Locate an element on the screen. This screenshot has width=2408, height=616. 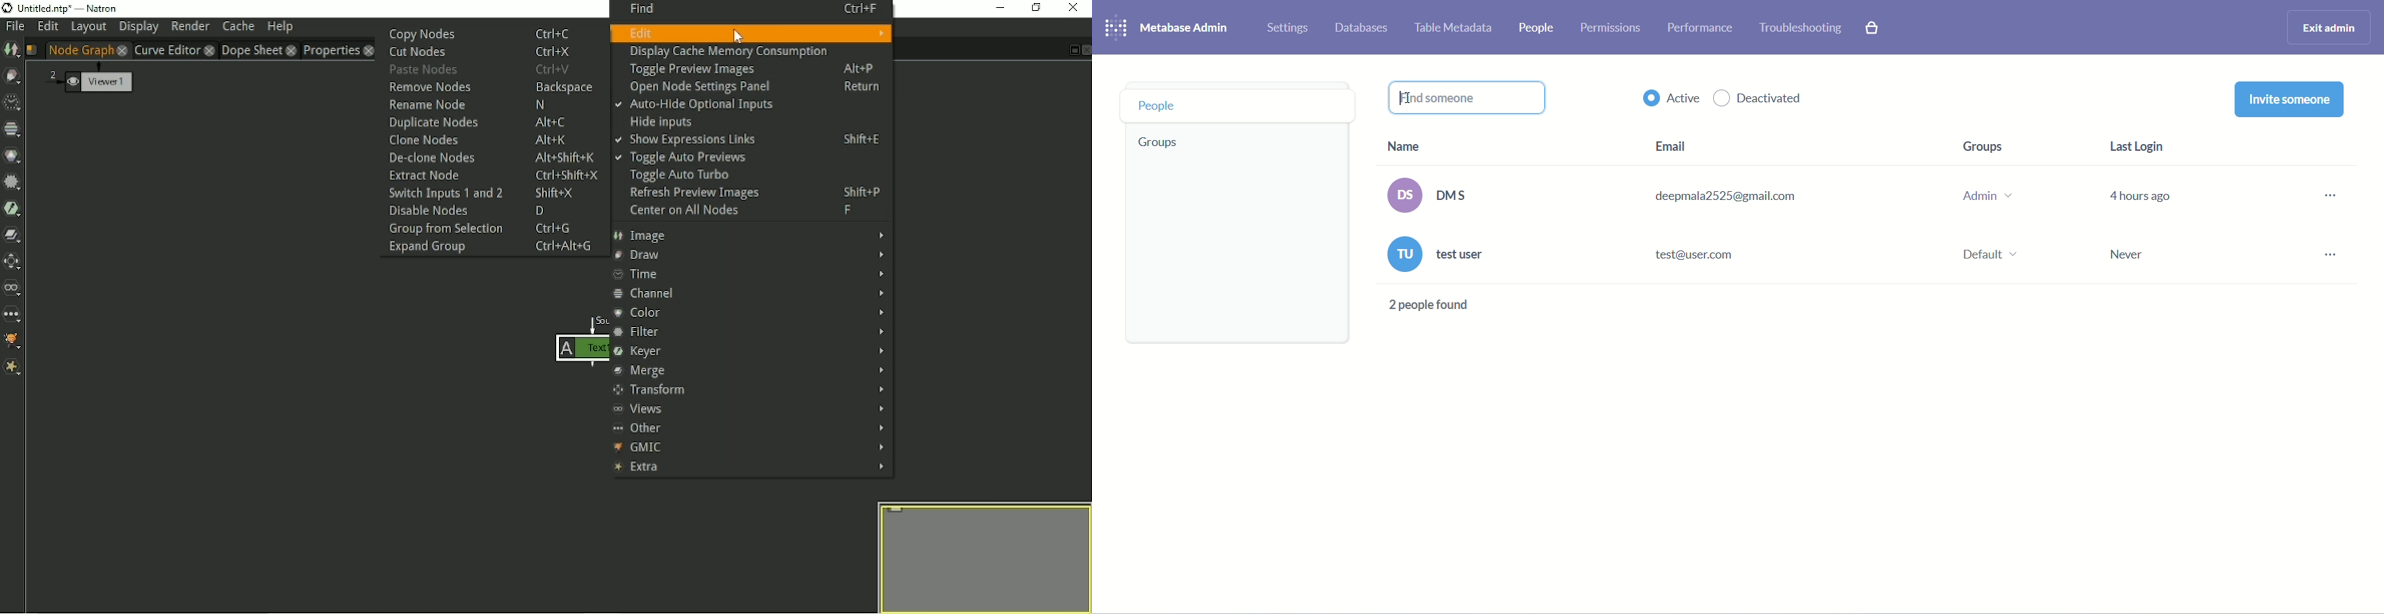
logo is located at coordinates (7, 9).